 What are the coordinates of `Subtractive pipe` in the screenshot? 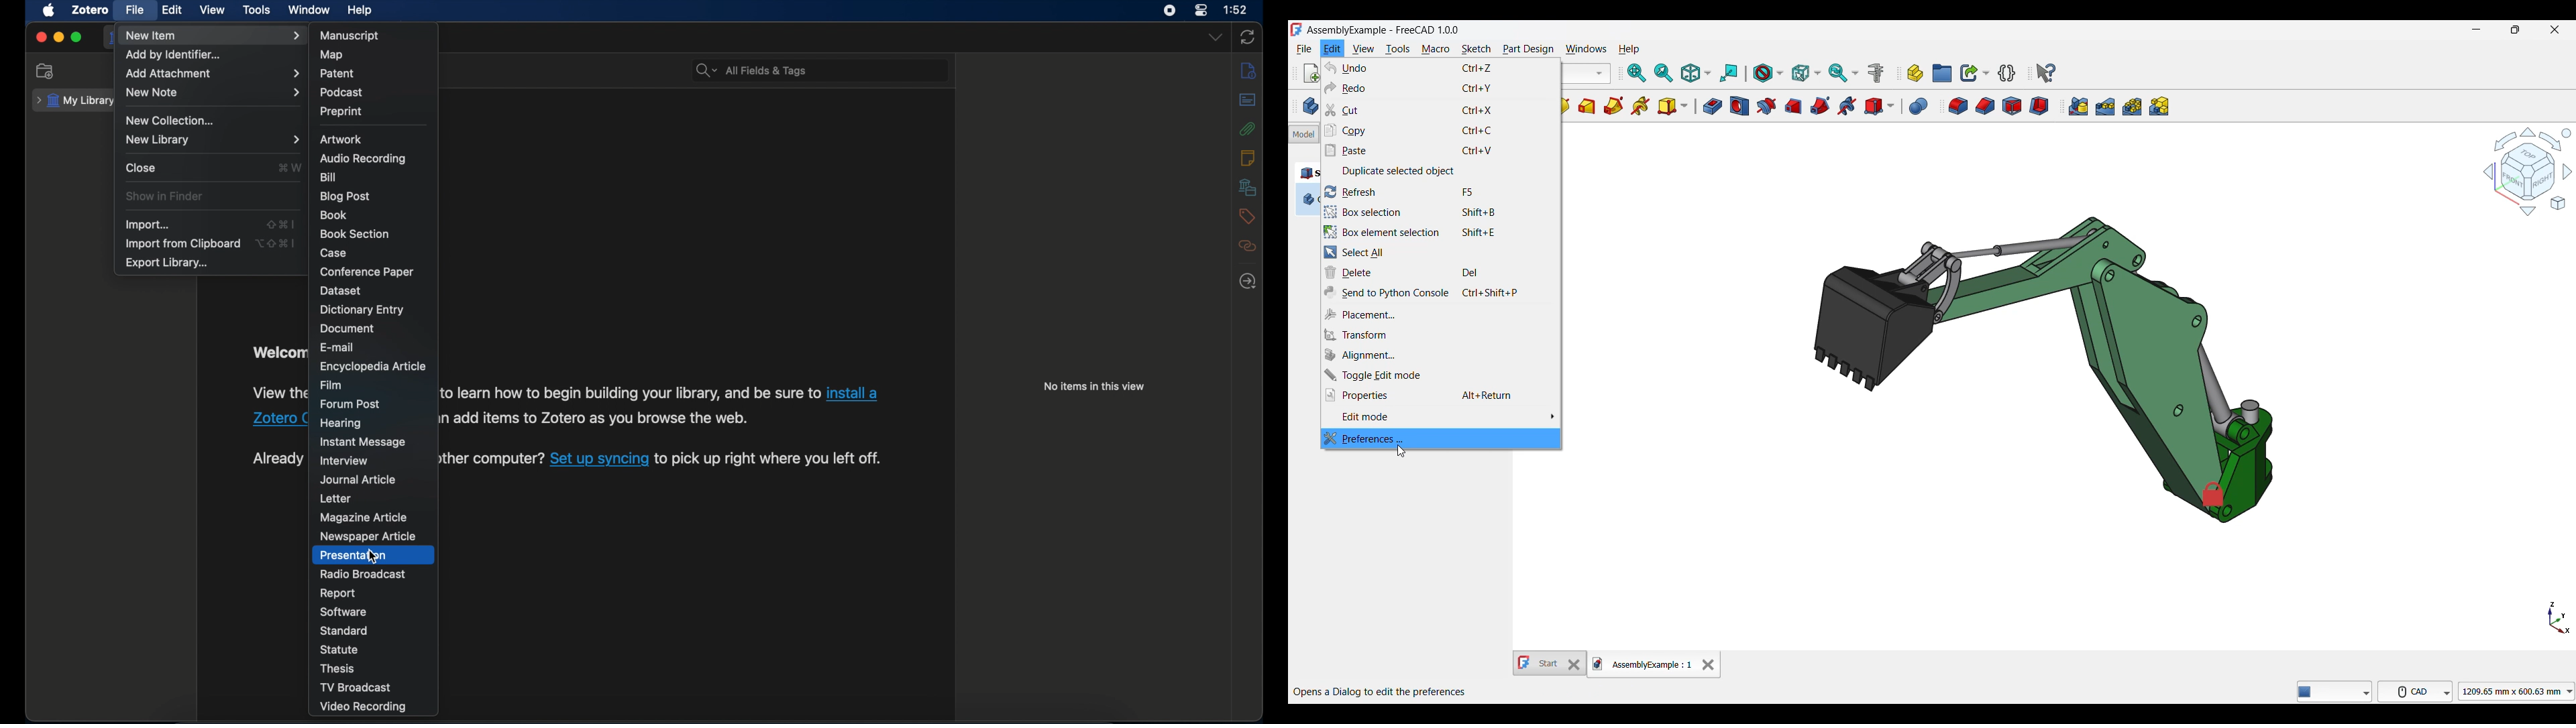 It's located at (1820, 106).